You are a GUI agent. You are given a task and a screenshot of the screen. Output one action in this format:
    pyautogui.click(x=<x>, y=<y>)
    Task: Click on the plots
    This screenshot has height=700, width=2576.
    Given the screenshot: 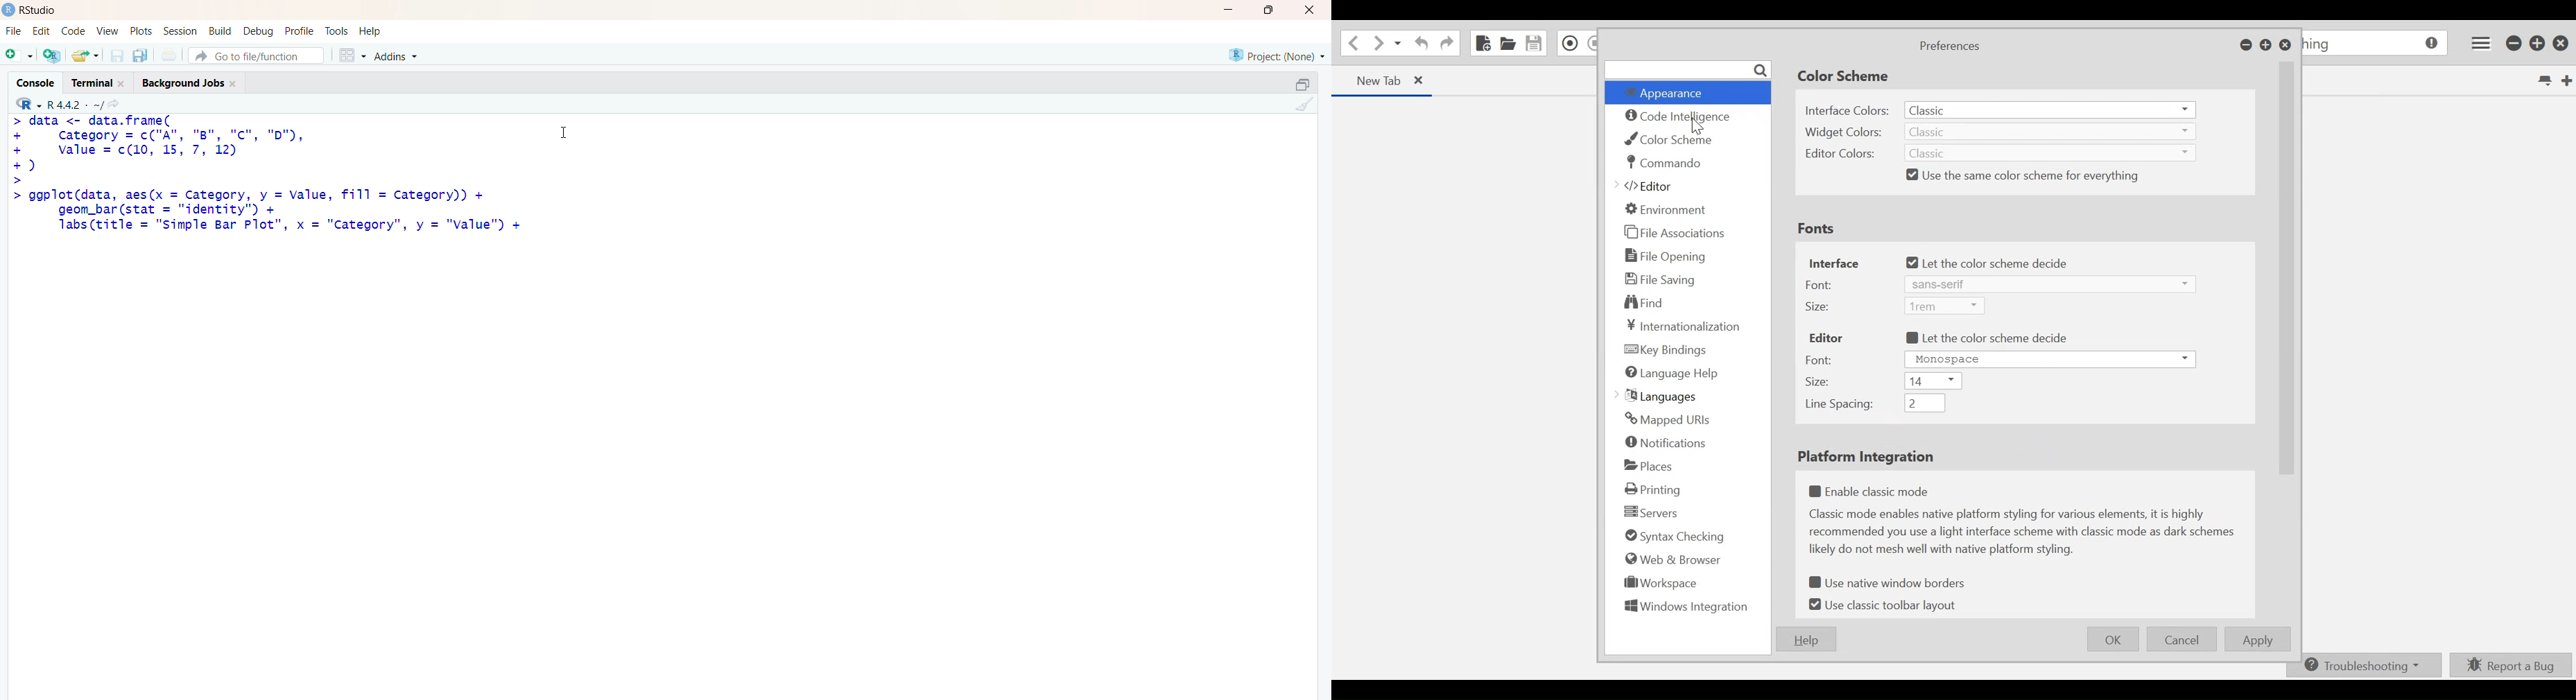 What is the action you would take?
    pyautogui.click(x=143, y=31)
    